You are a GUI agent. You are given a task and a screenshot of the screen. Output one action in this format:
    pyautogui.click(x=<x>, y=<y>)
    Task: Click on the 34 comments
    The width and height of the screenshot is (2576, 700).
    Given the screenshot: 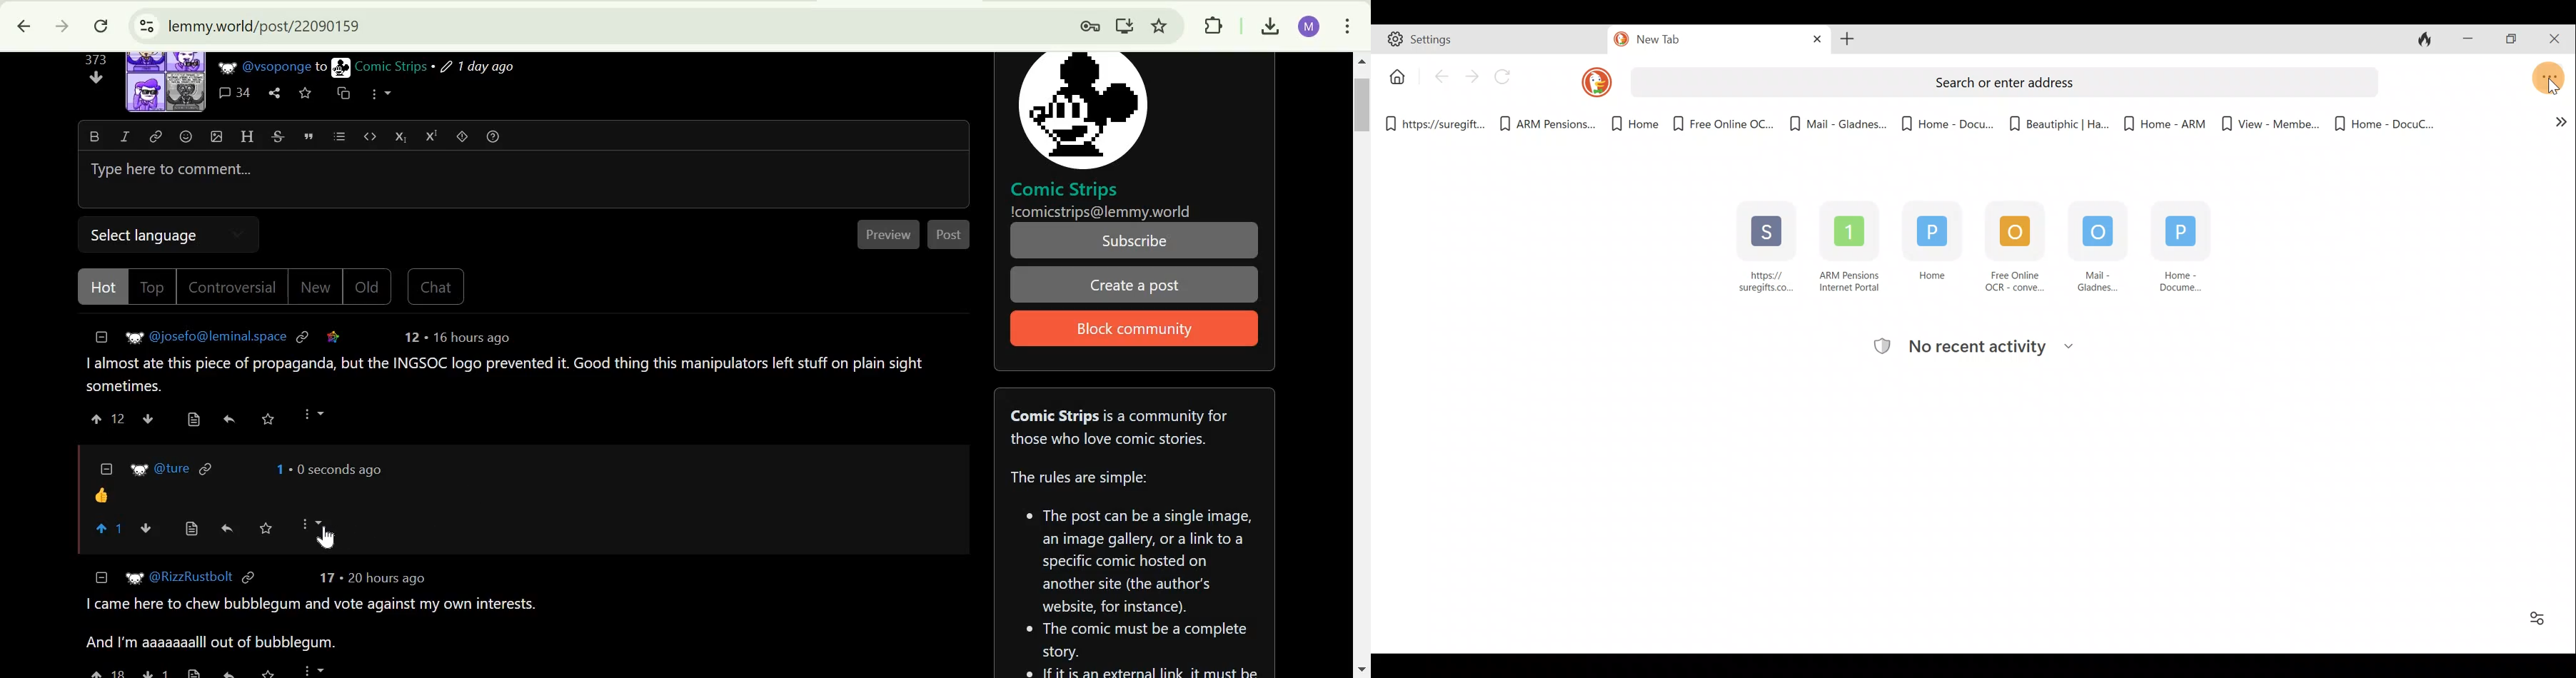 What is the action you would take?
    pyautogui.click(x=235, y=93)
    